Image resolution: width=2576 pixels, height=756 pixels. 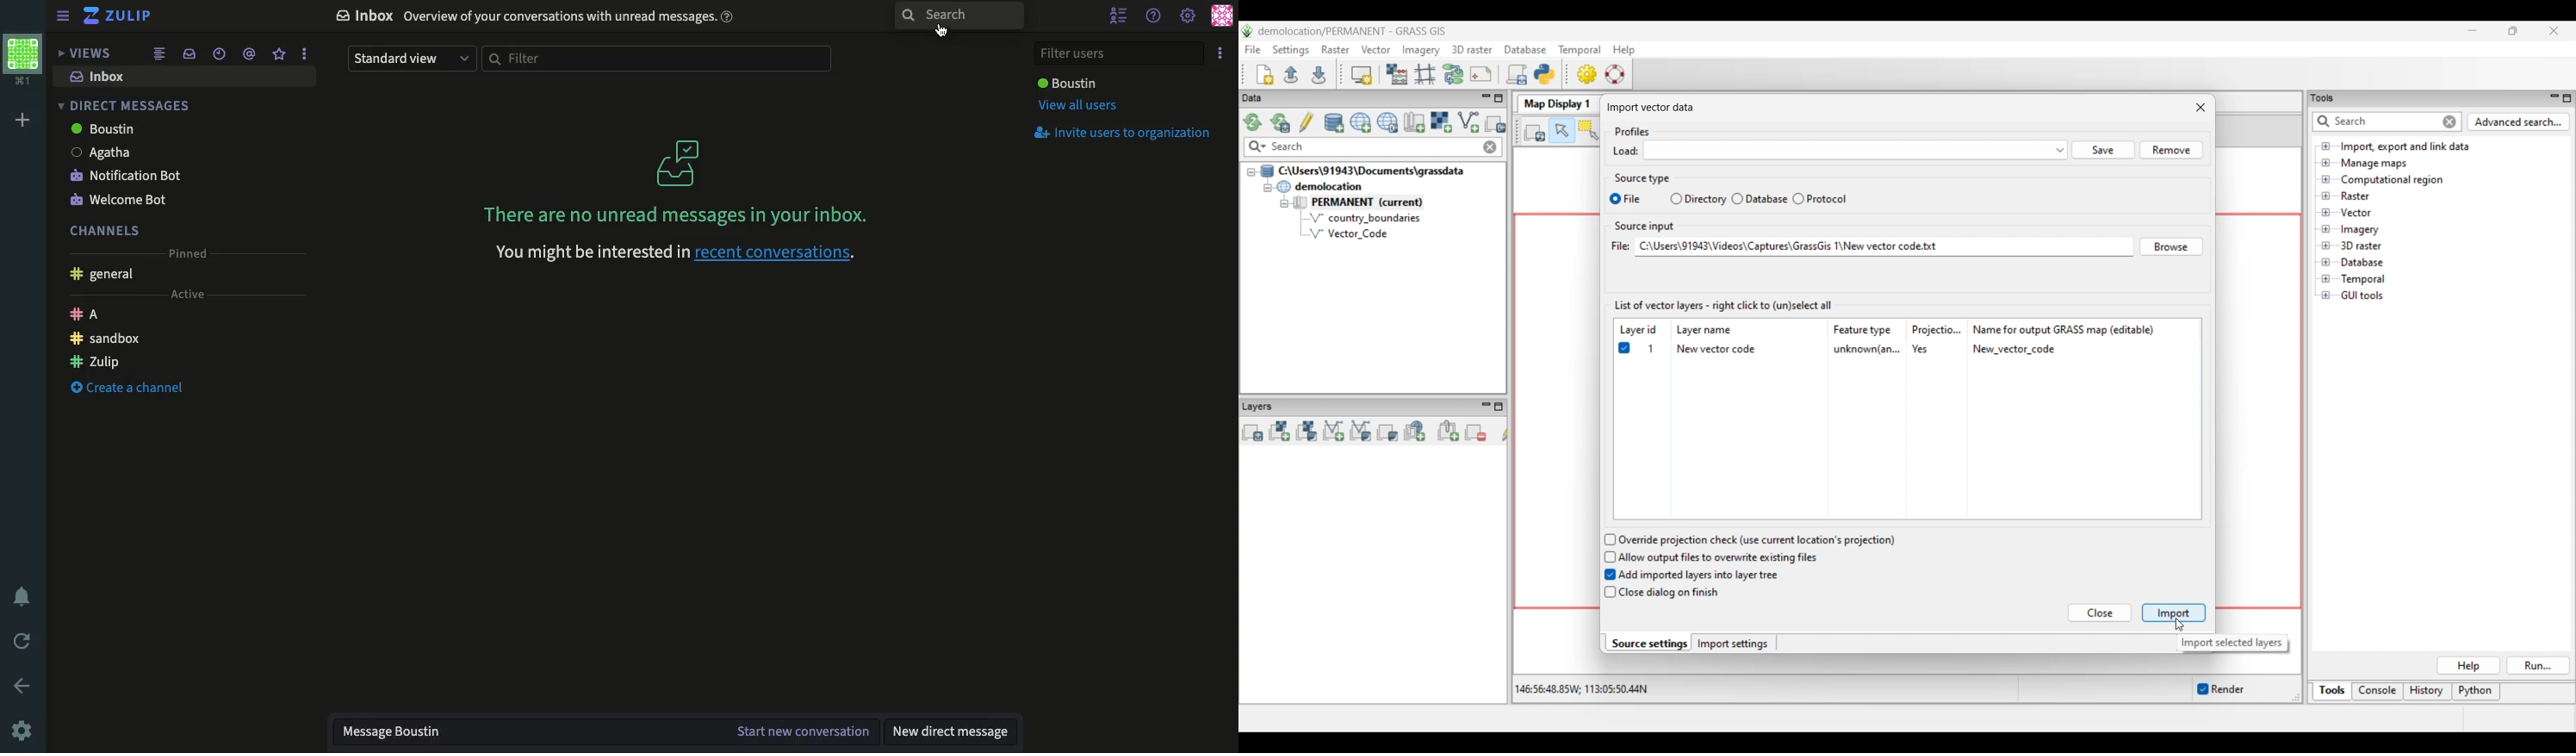 I want to click on Refresh, so click(x=23, y=643).